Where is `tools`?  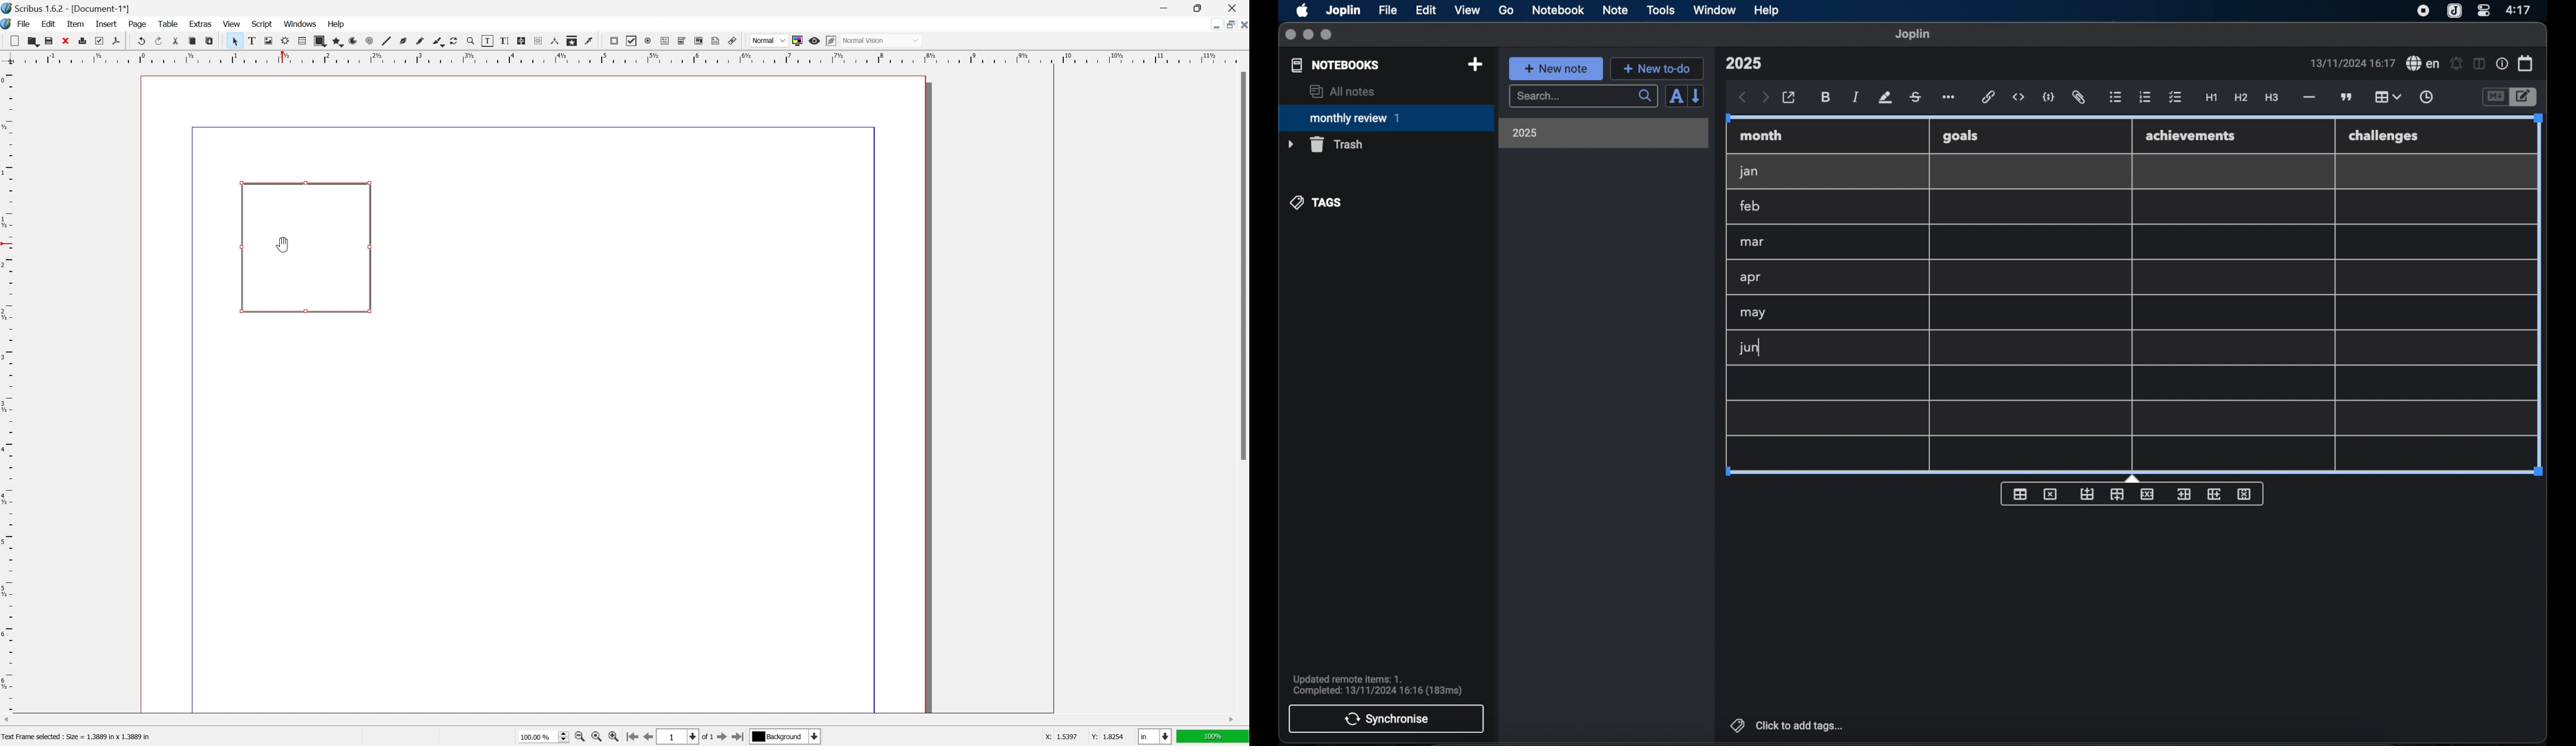
tools is located at coordinates (1660, 10).